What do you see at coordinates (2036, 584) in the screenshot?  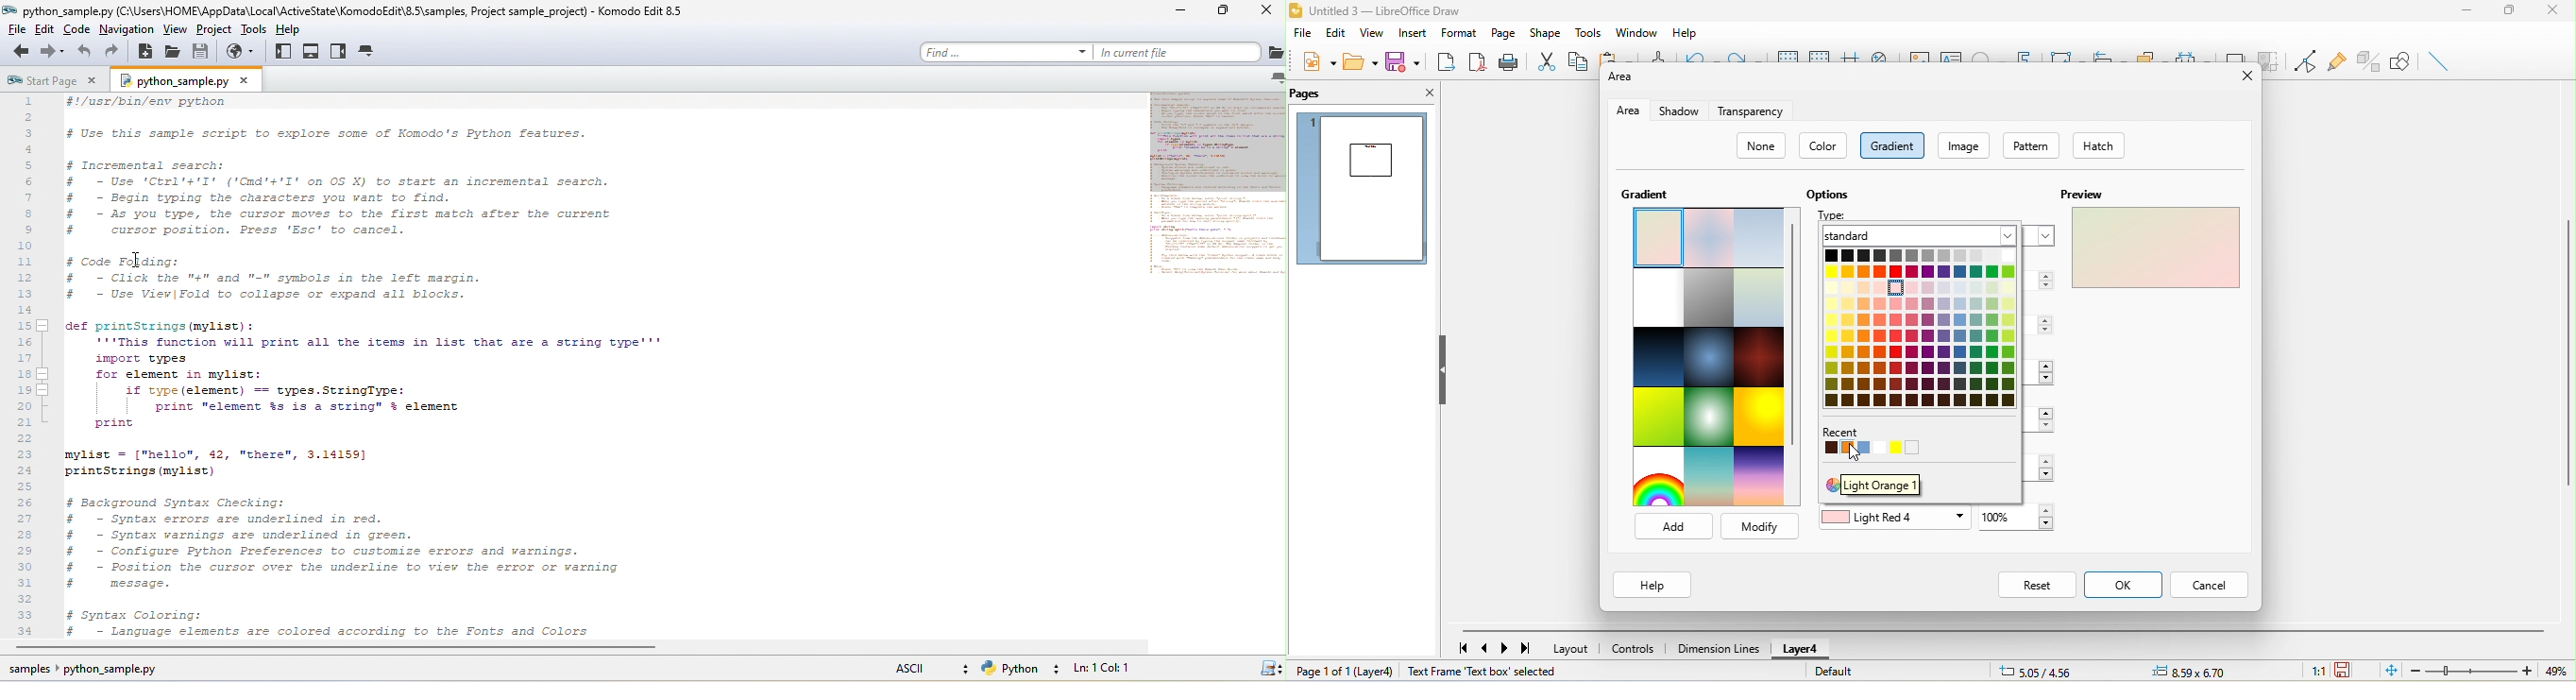 I see `reset` at bounding box center [2036, 584].